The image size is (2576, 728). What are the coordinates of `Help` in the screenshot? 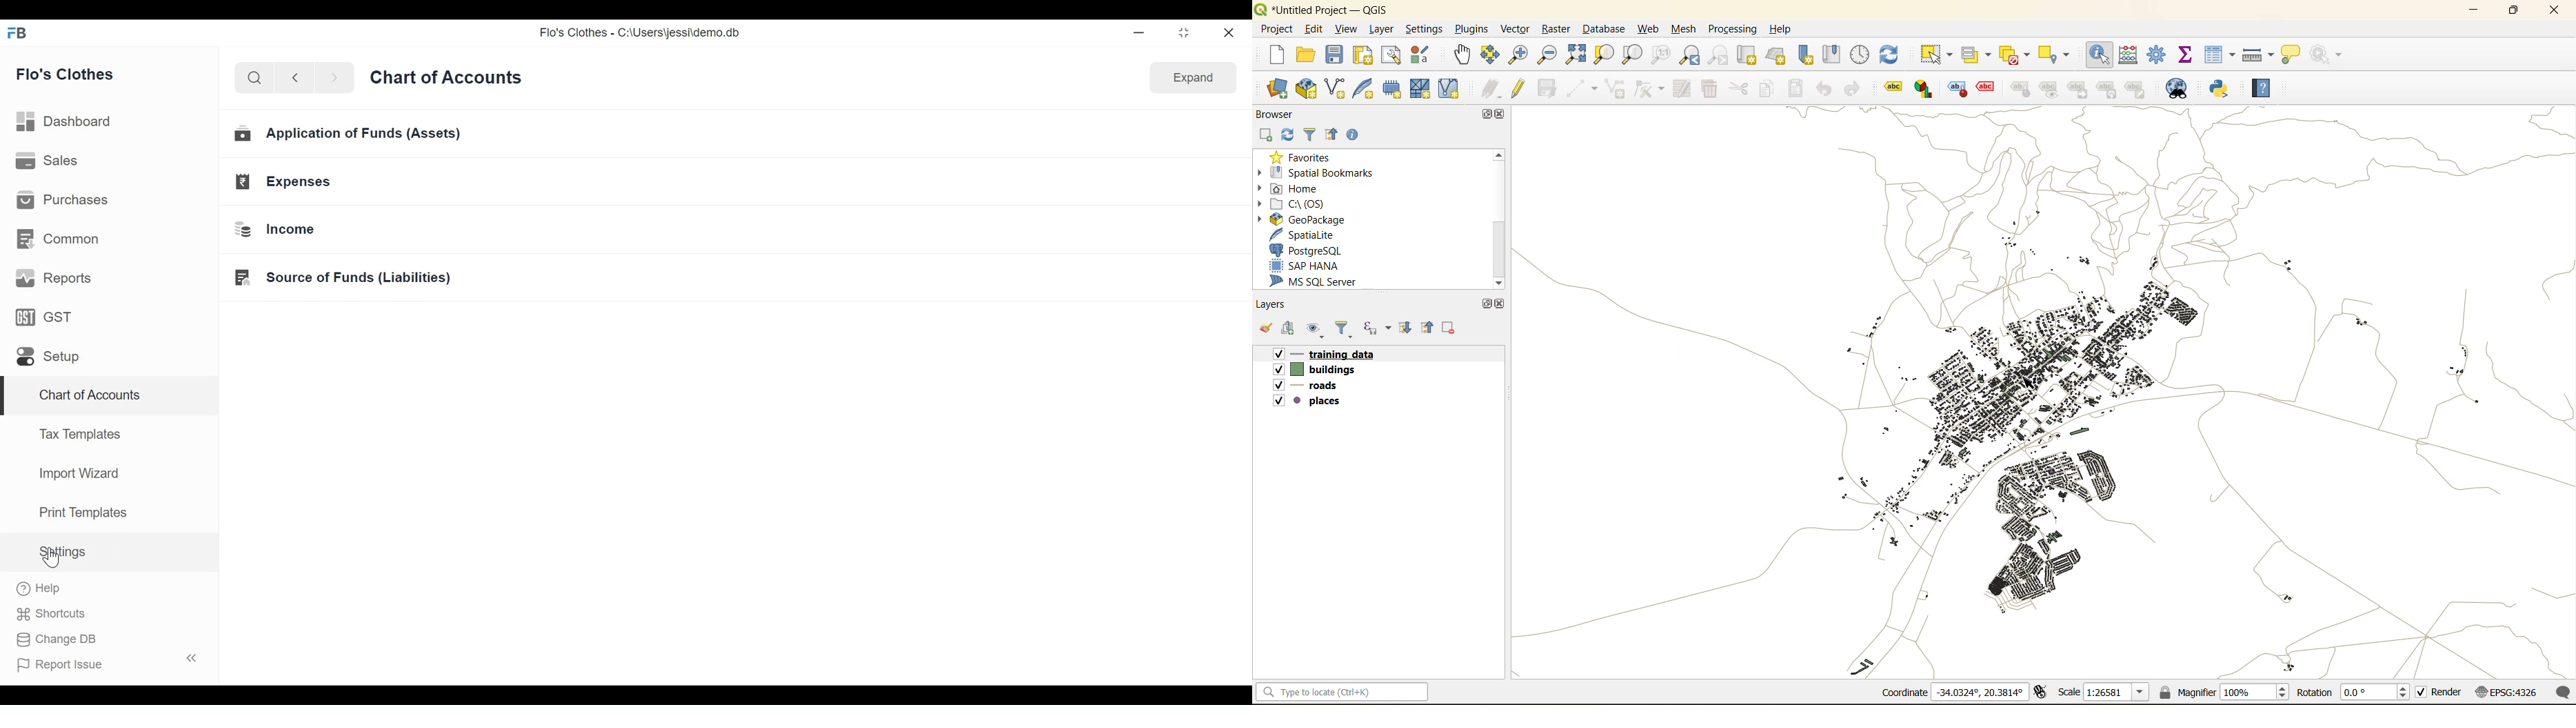 It's located at (39, 589).